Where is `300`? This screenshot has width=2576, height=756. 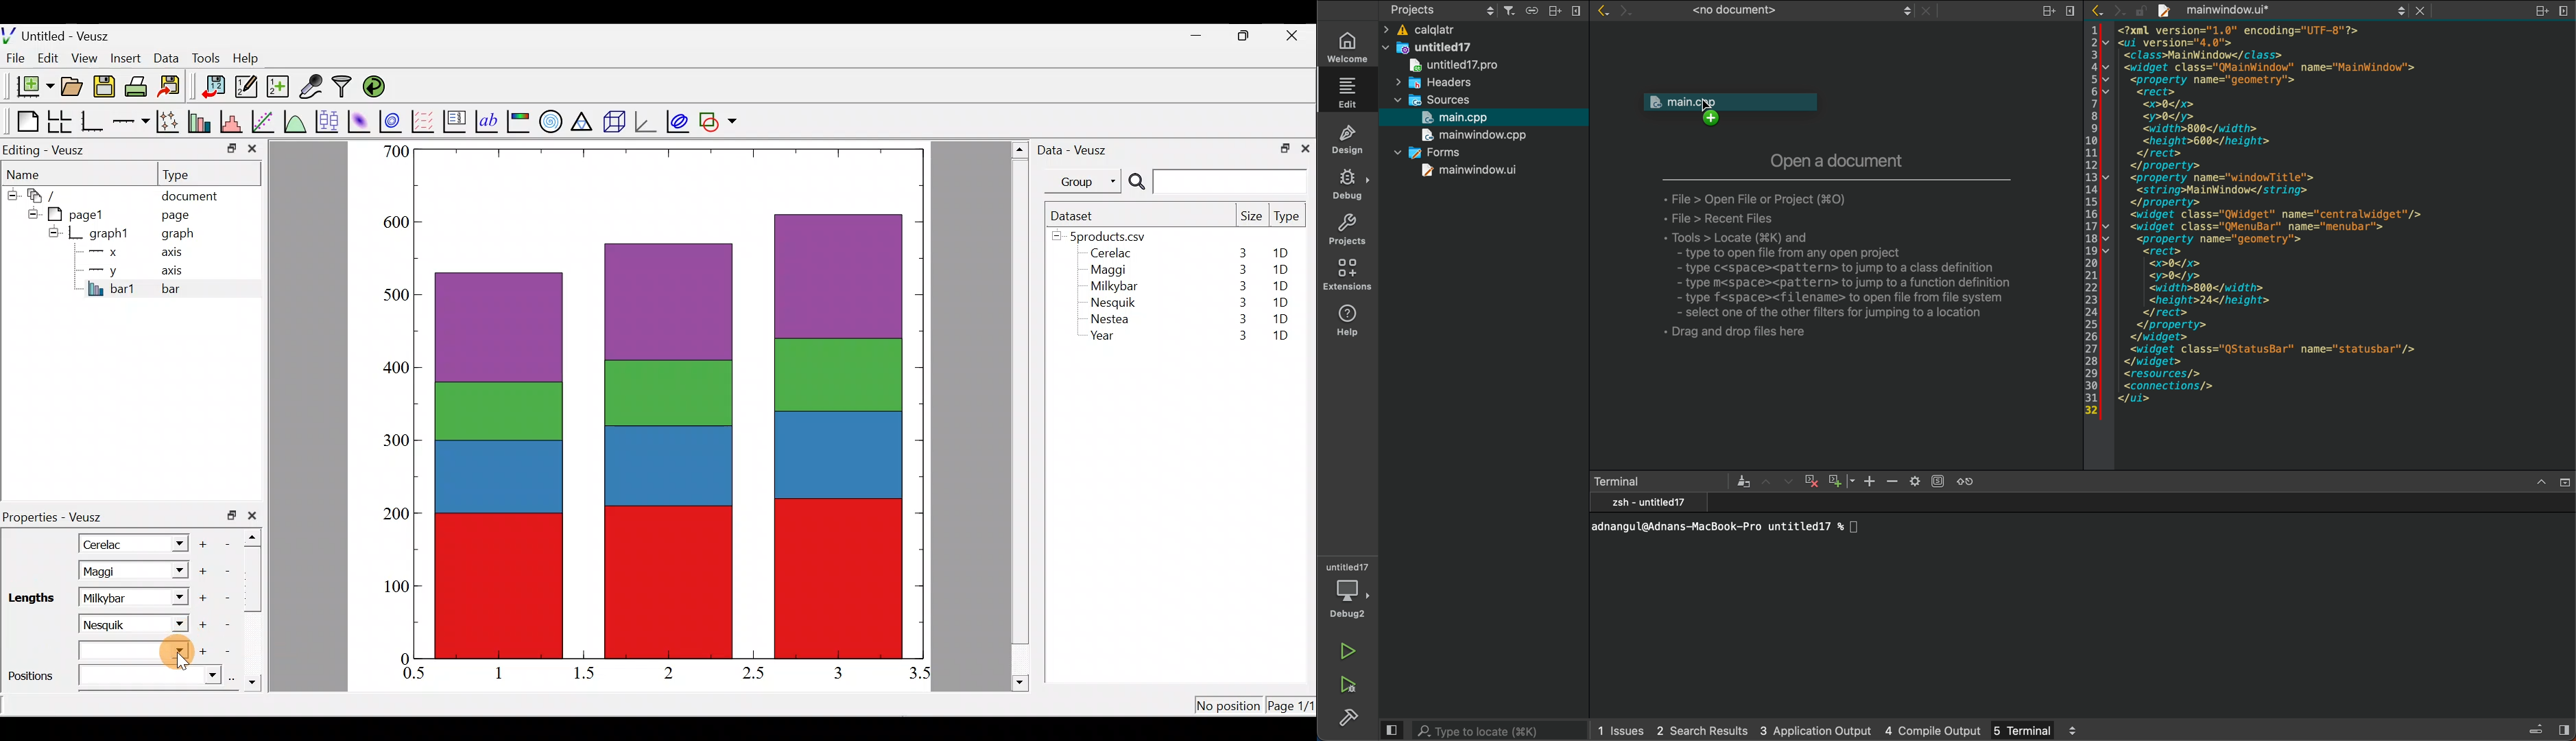 300 is located at coordinates (398, 438).